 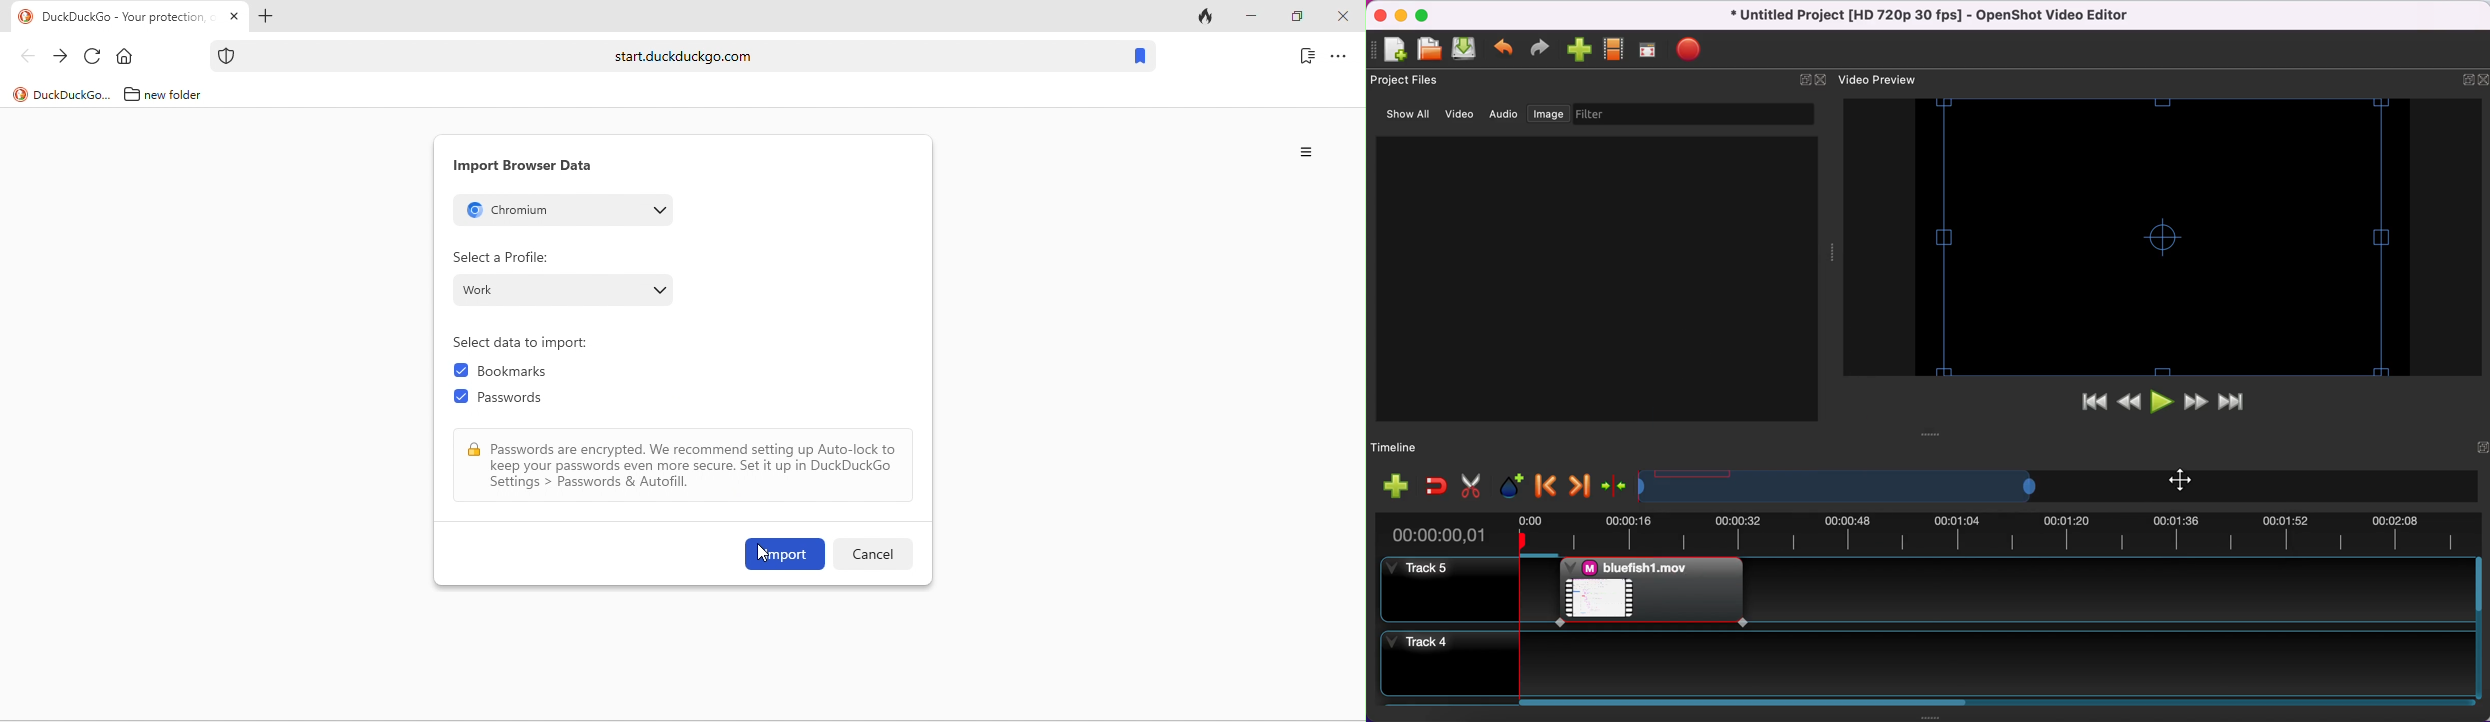 What do you see at coordinates (1580, 487) in the screenshot?
I see `next marker` at bounding box center [1580, 487].